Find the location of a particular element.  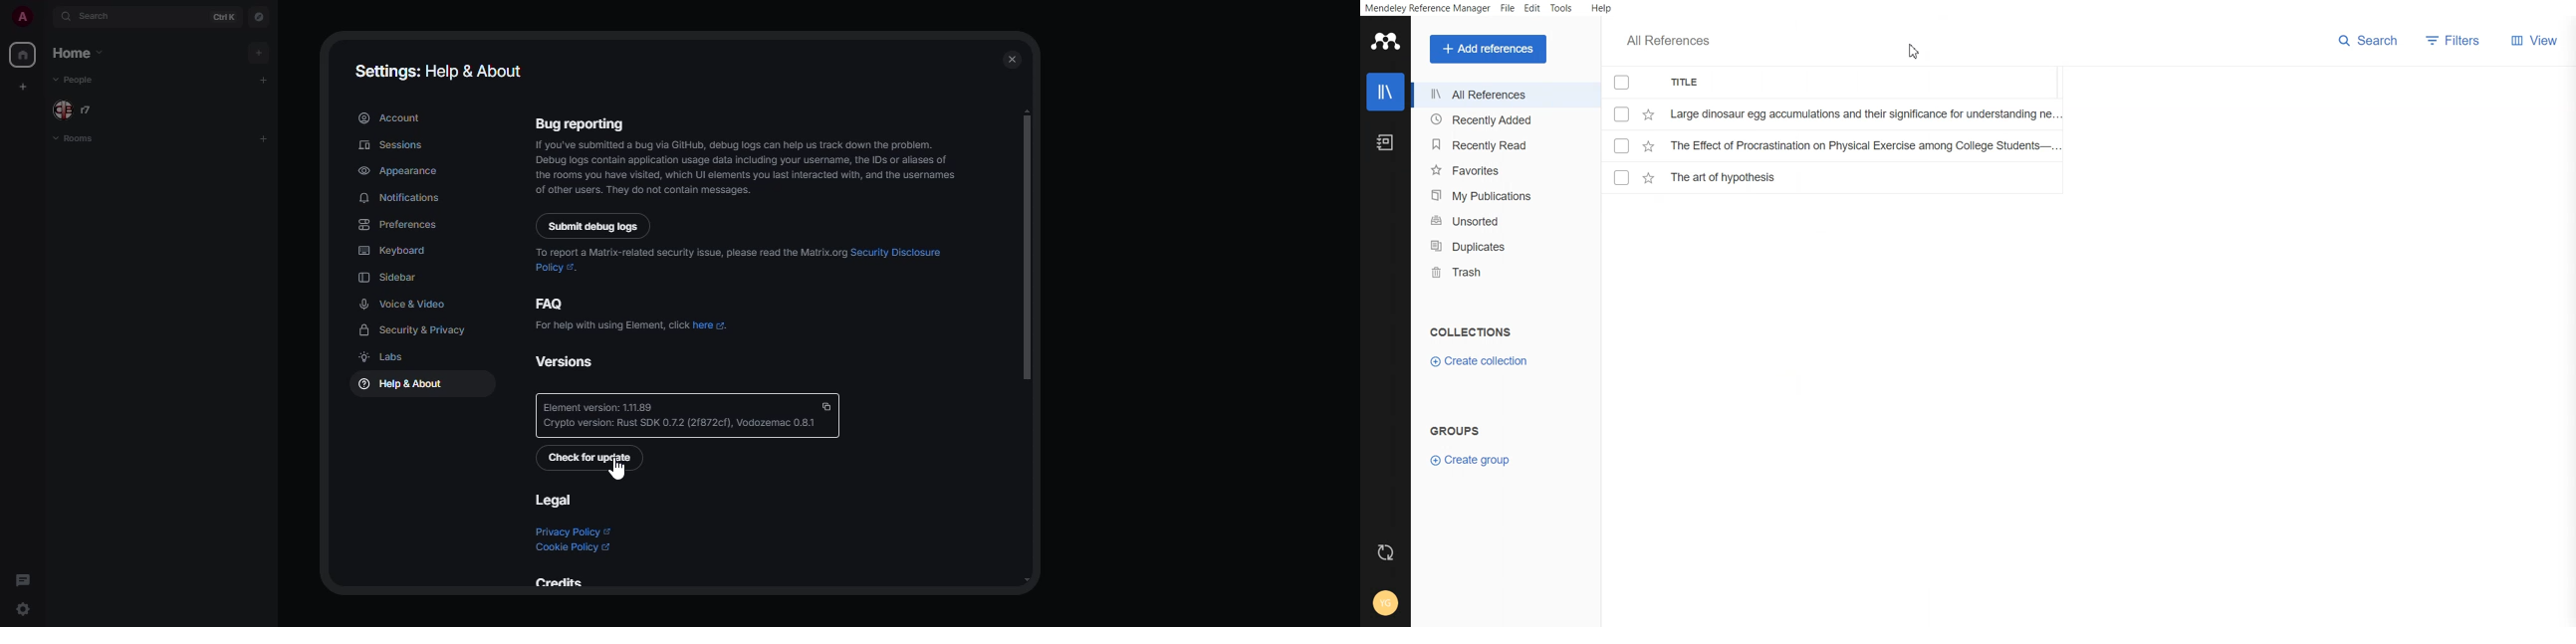

people is located at coordinates (81, 108).